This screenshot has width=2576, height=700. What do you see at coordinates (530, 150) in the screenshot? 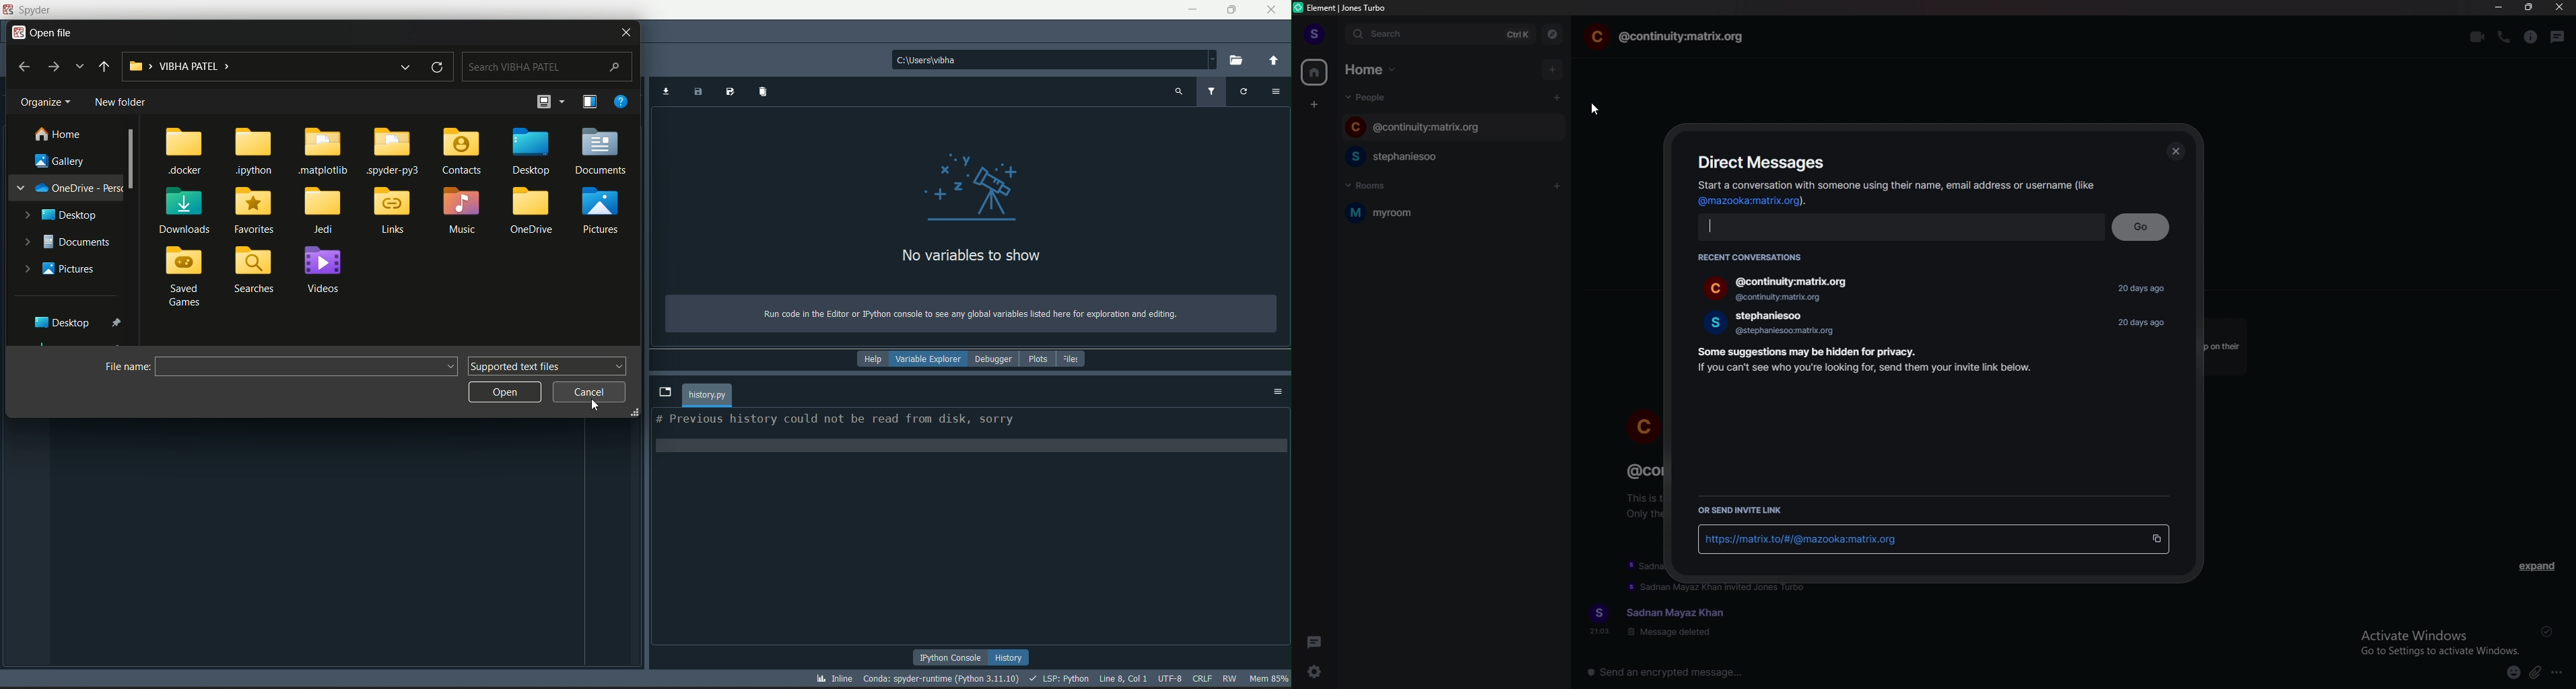
I see `desktop` at bounding box center [530, 150].